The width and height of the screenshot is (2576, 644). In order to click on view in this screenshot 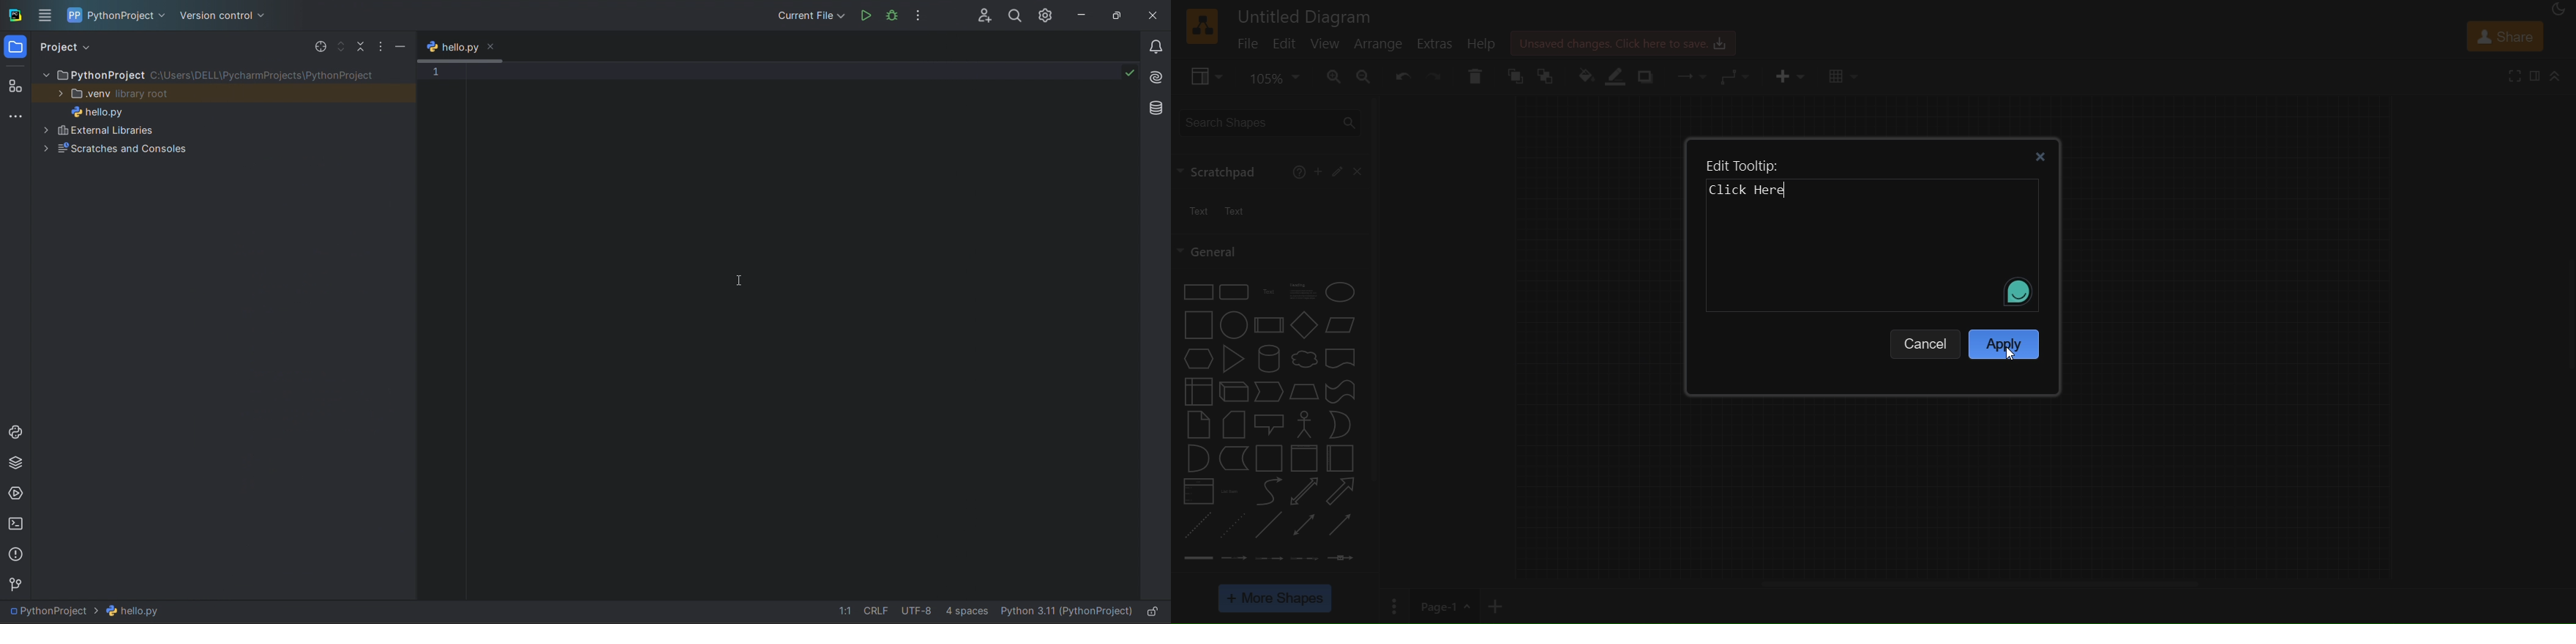, I will do `click(1326, 42)`.